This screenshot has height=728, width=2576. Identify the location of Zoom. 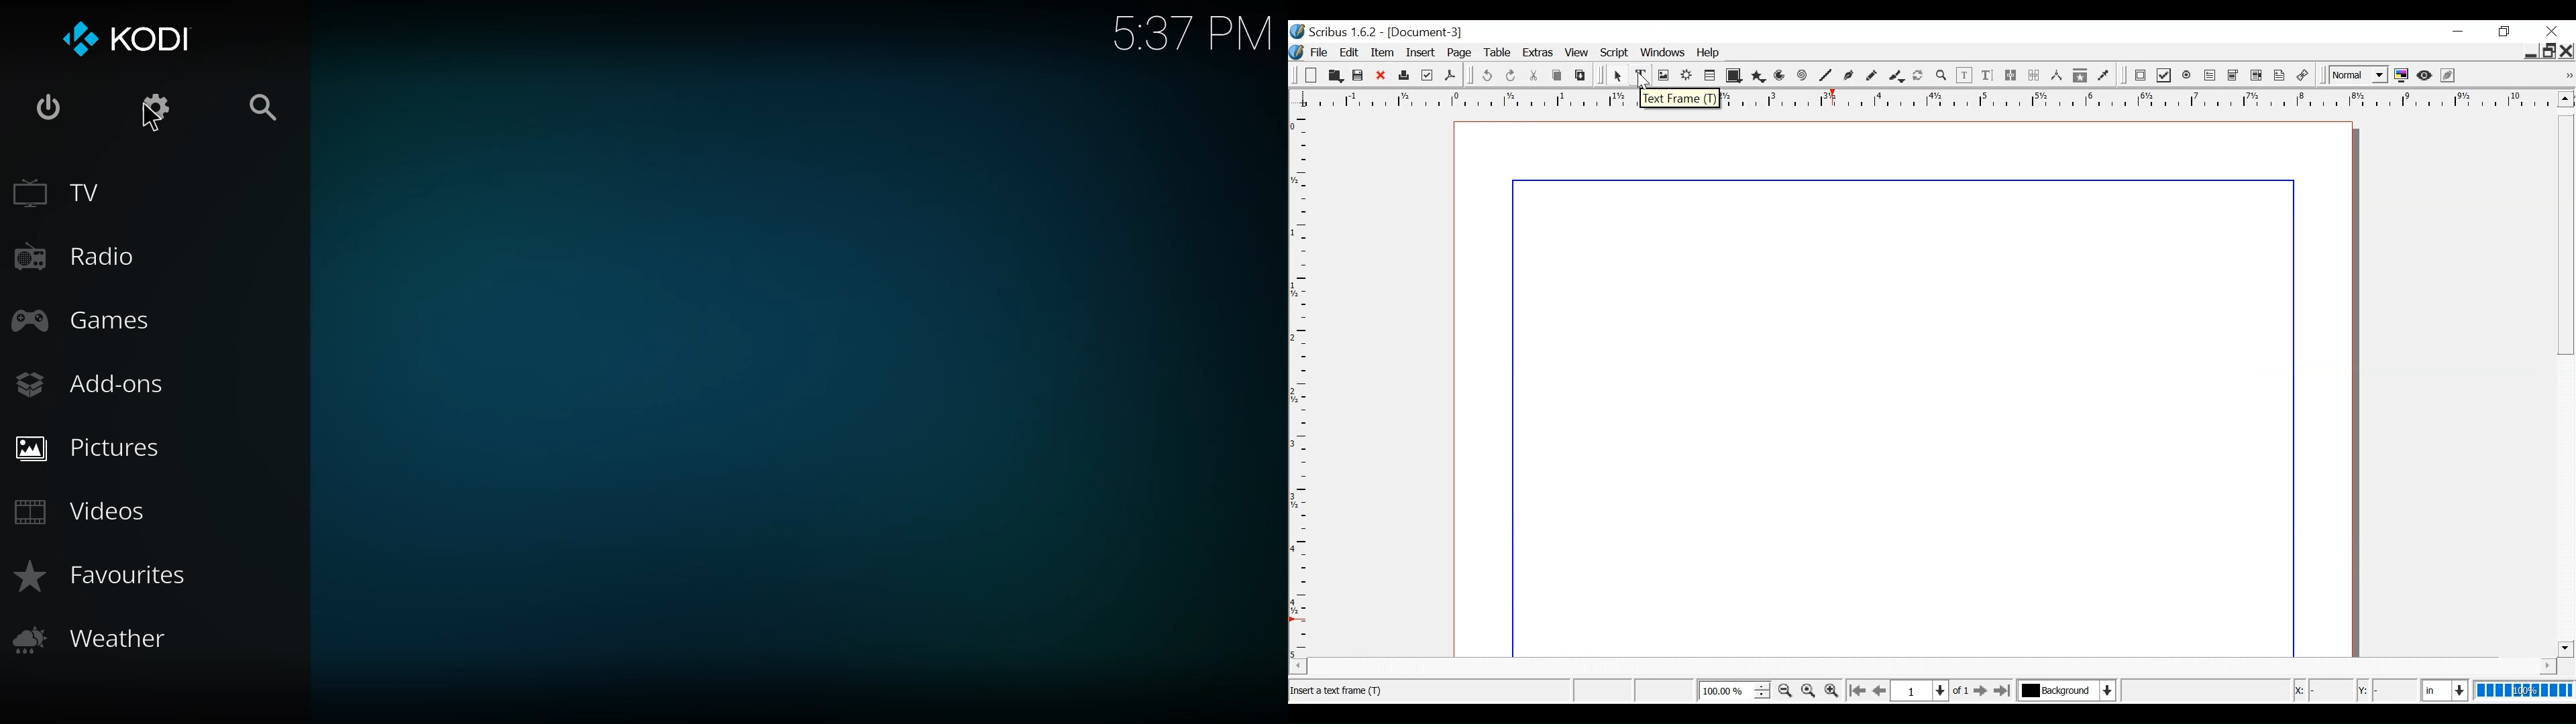
(1941, 77).